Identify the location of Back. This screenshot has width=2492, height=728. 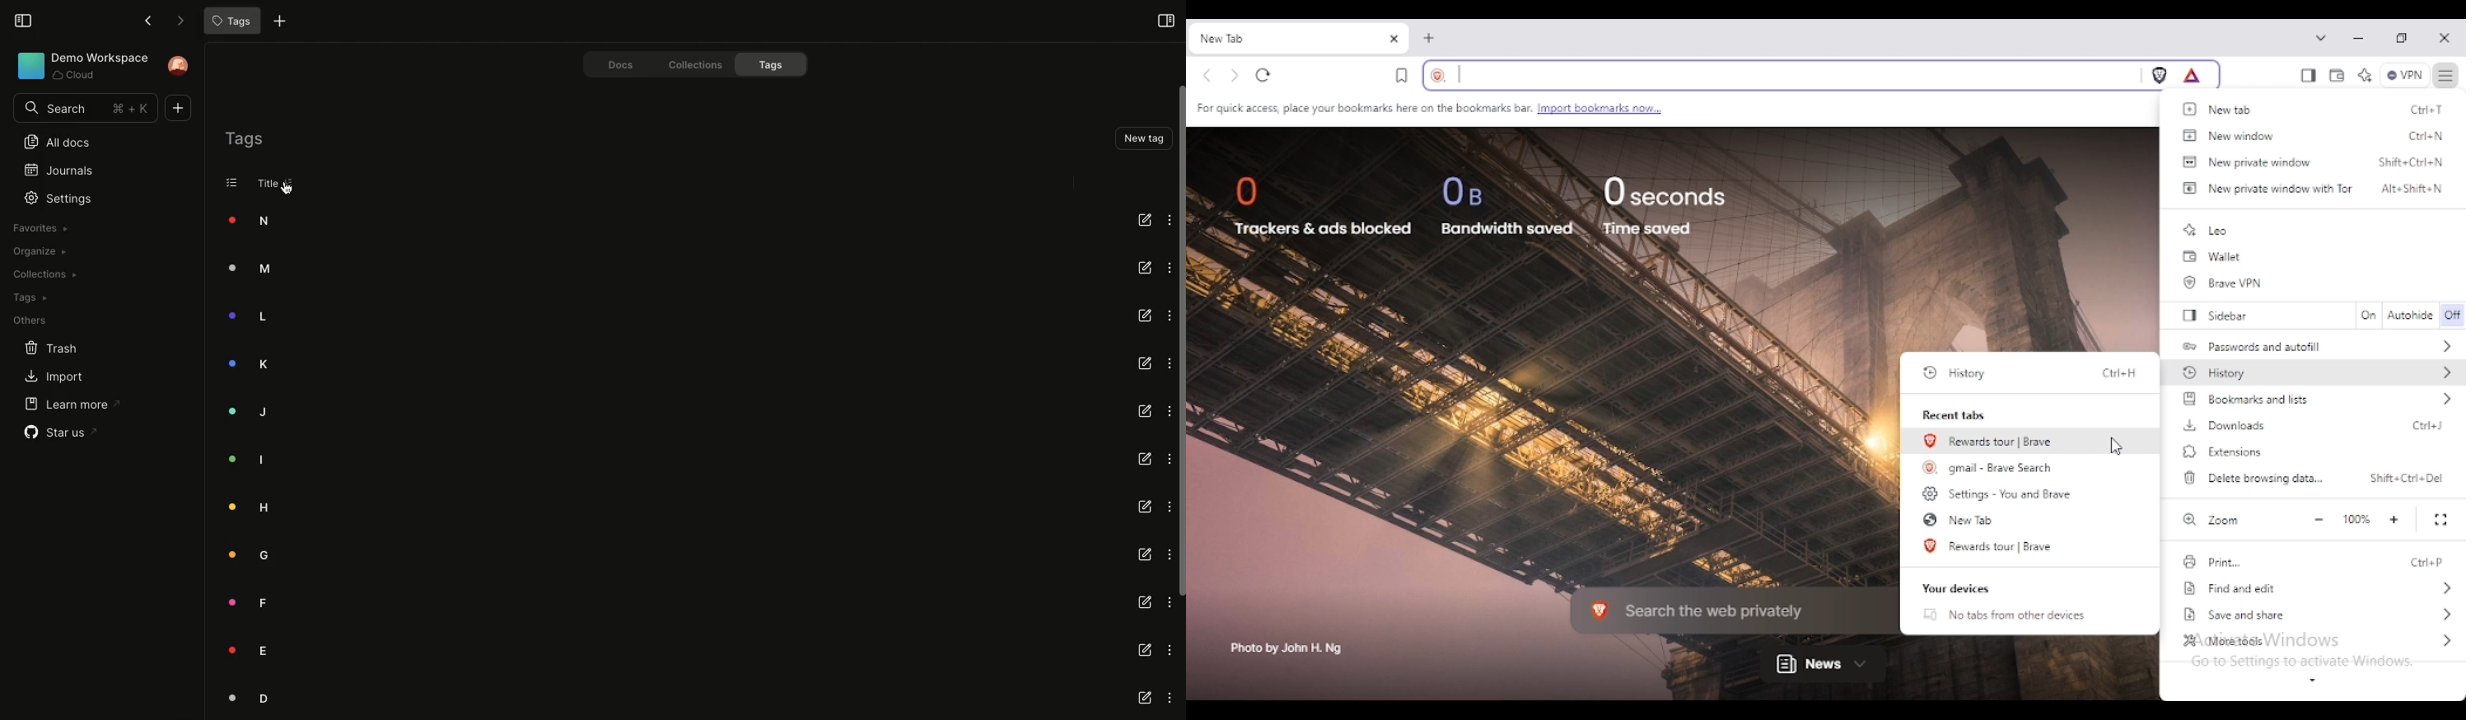
(147, 21).